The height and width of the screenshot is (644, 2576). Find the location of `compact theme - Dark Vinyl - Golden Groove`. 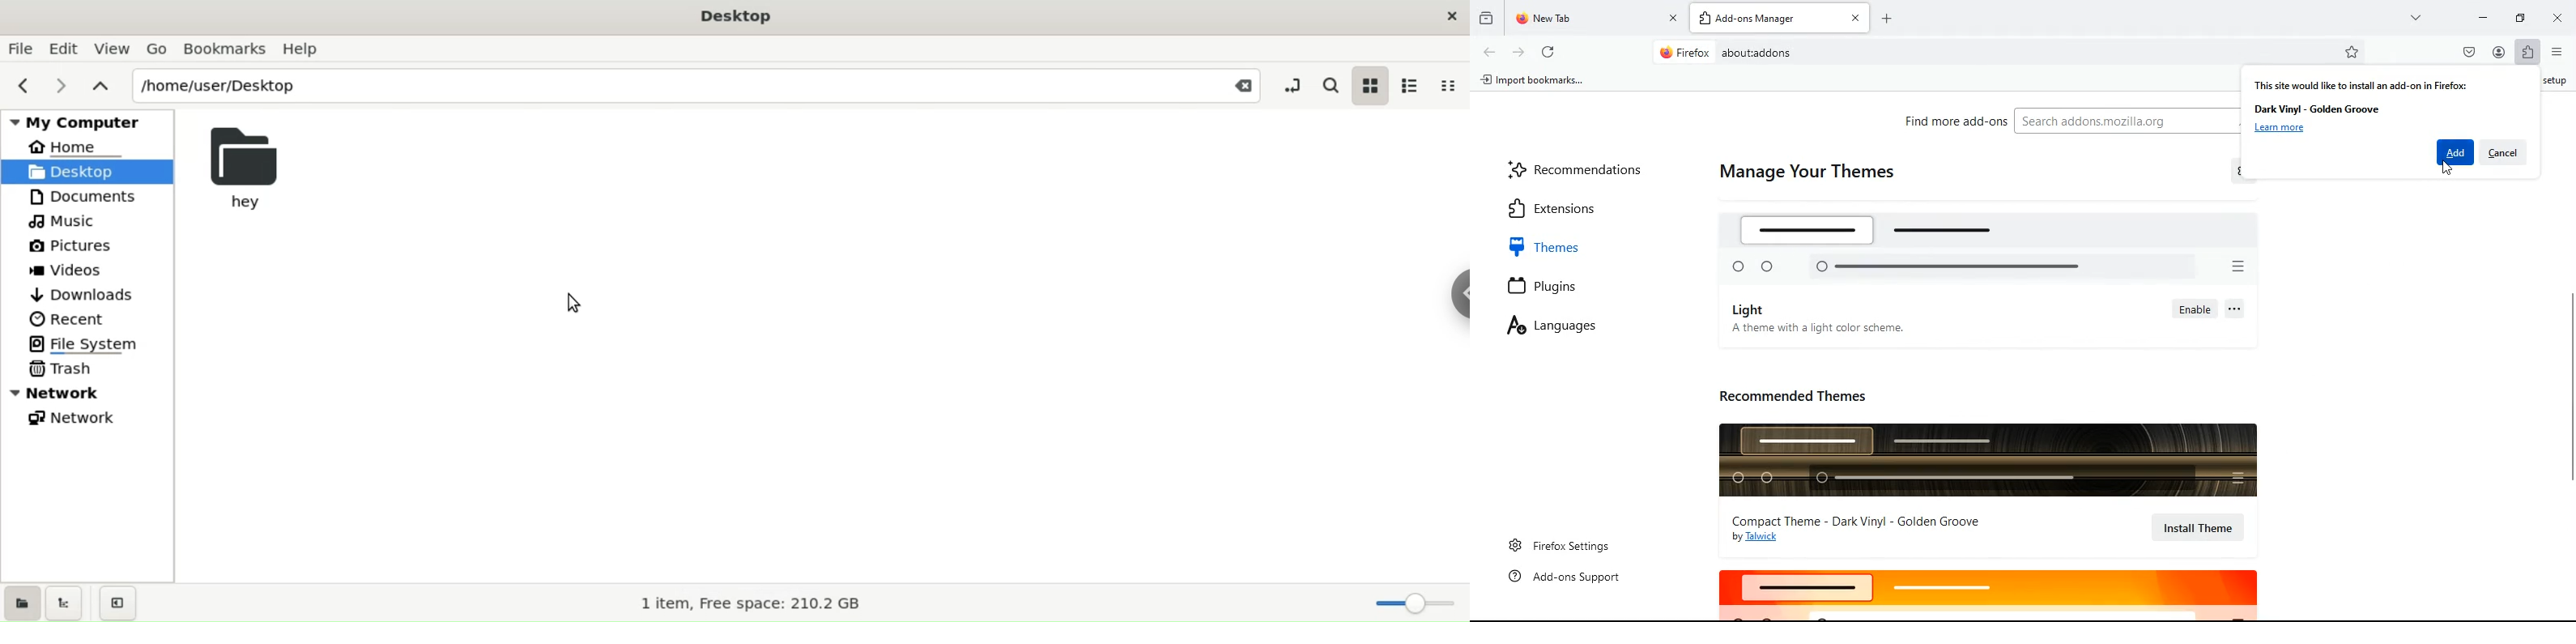

compact theme - Dark Vinyl - Golden Groove is located at coordinates (1860, 521).